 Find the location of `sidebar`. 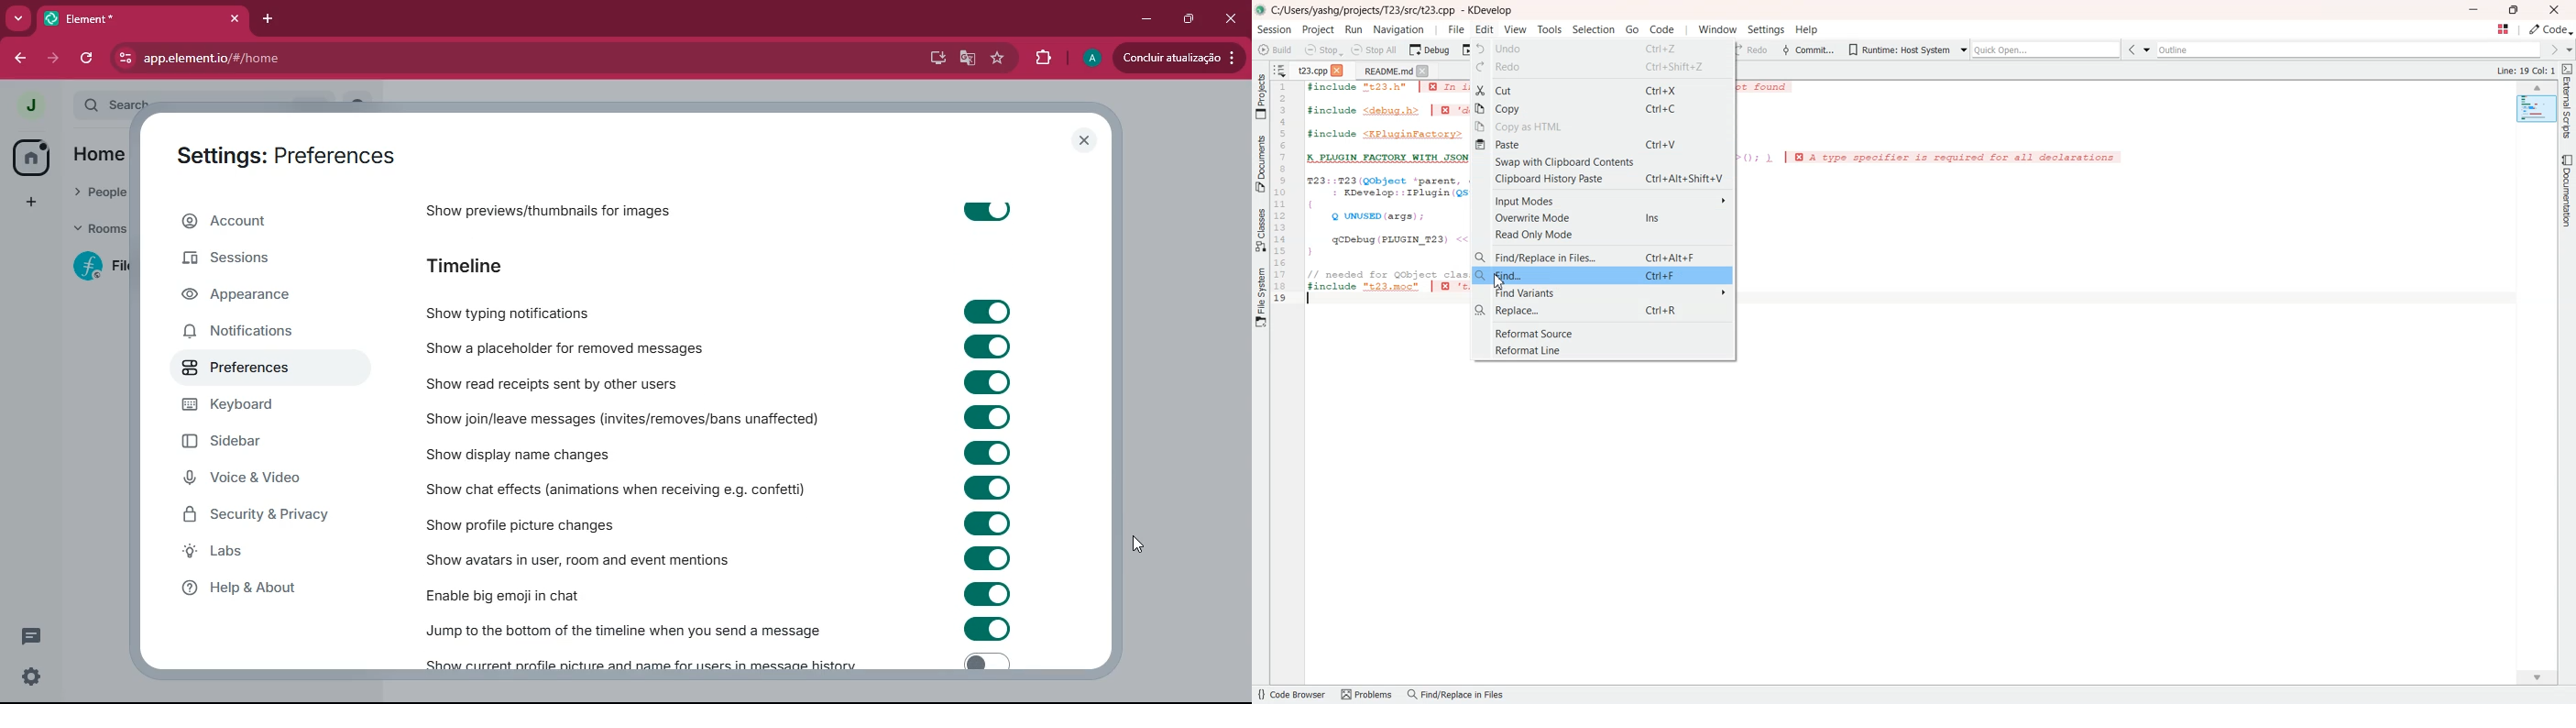

sidebar is located at coordinates (252, 441).